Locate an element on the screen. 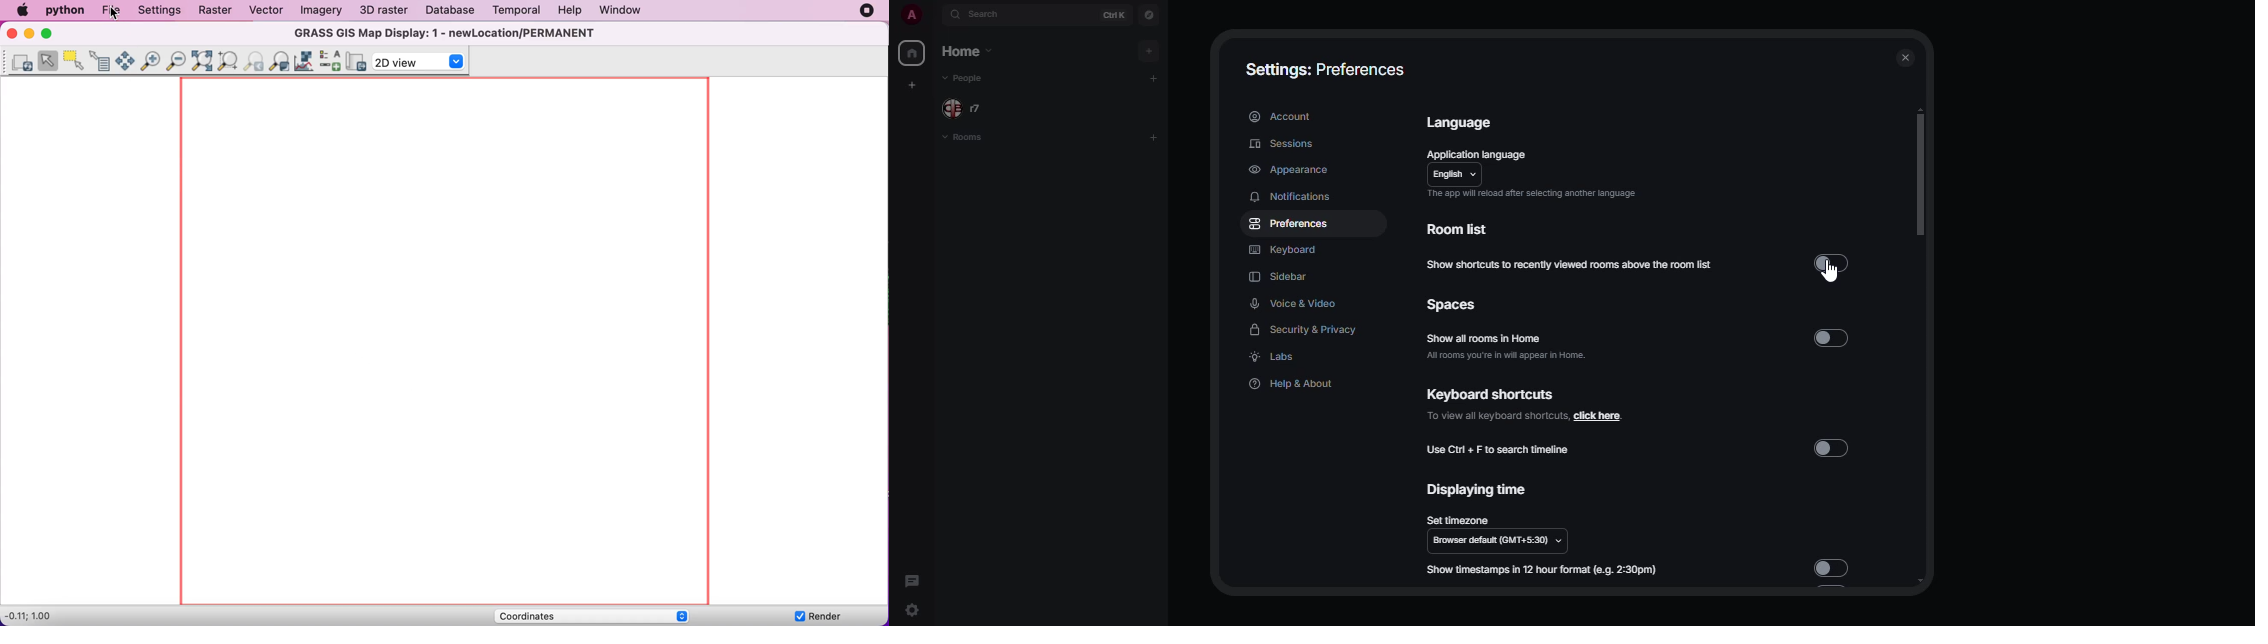 The image size is (2268, 644). quick settings is located at coordinates (913, 612).